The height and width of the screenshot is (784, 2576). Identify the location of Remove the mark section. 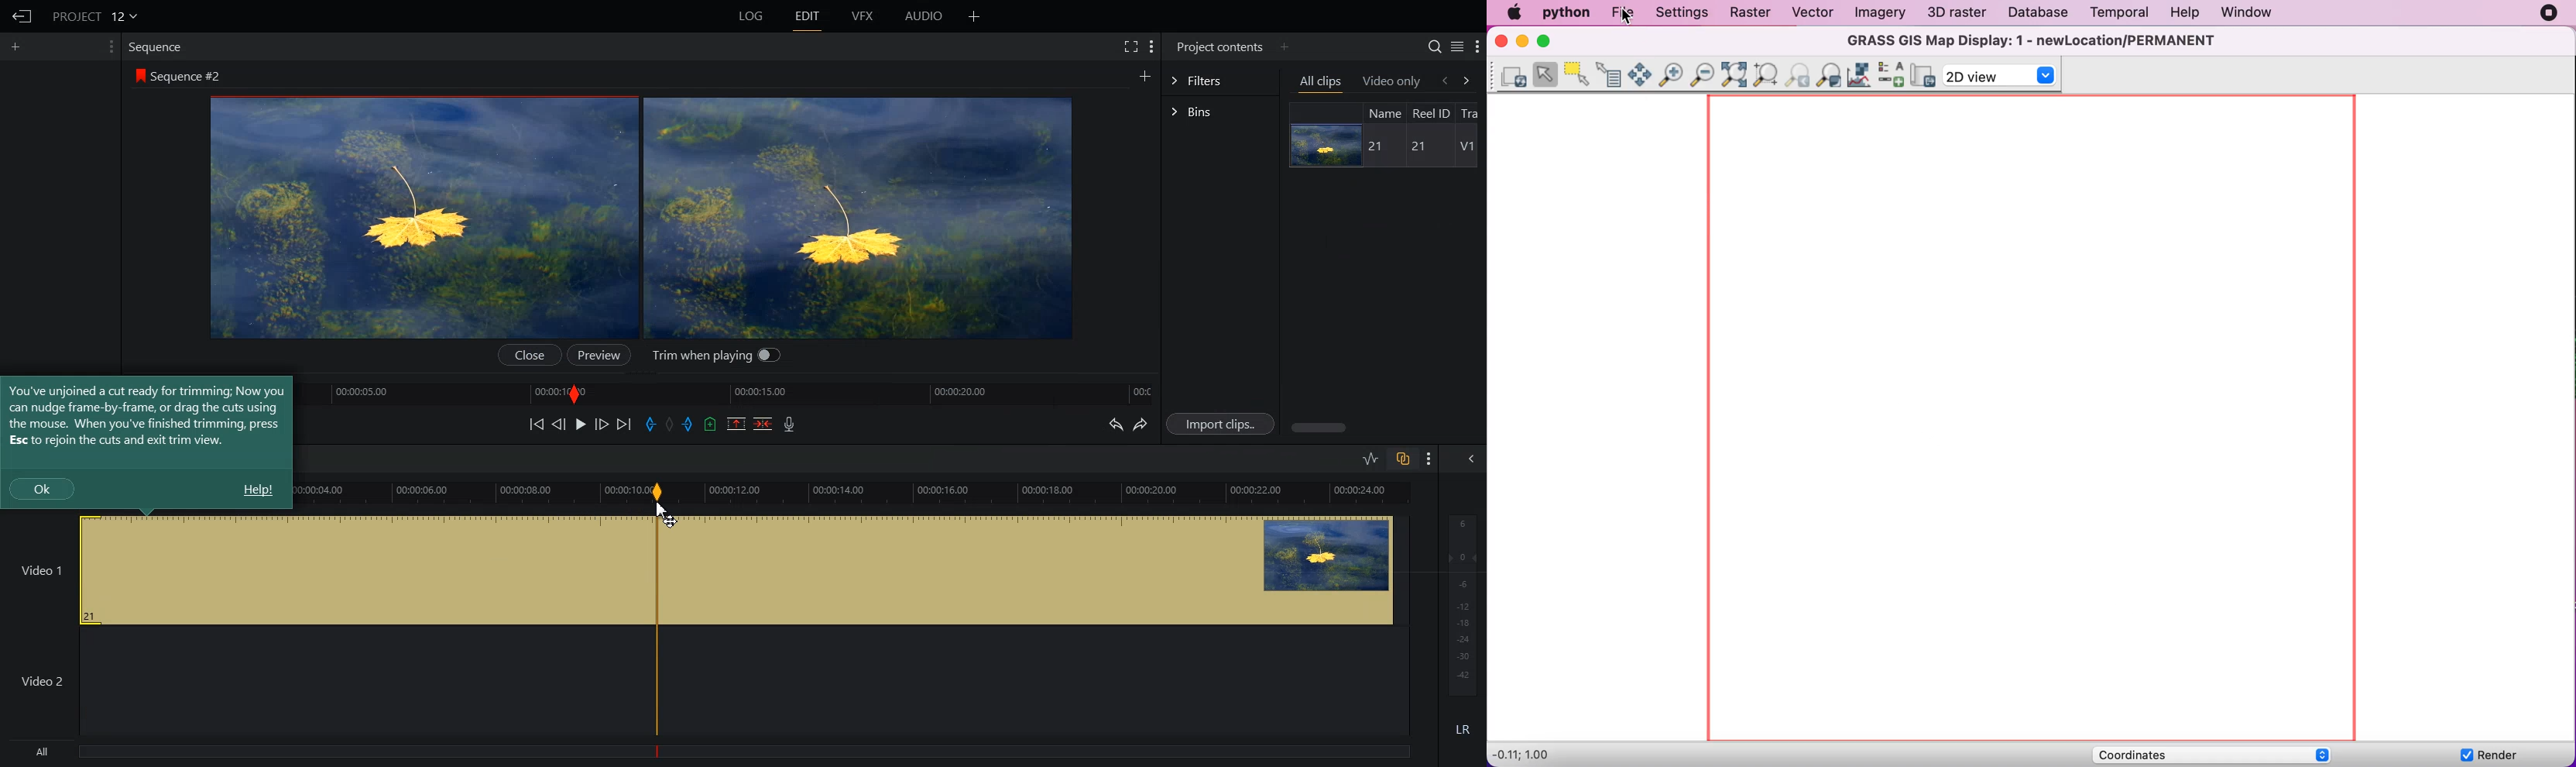
(736, 424).